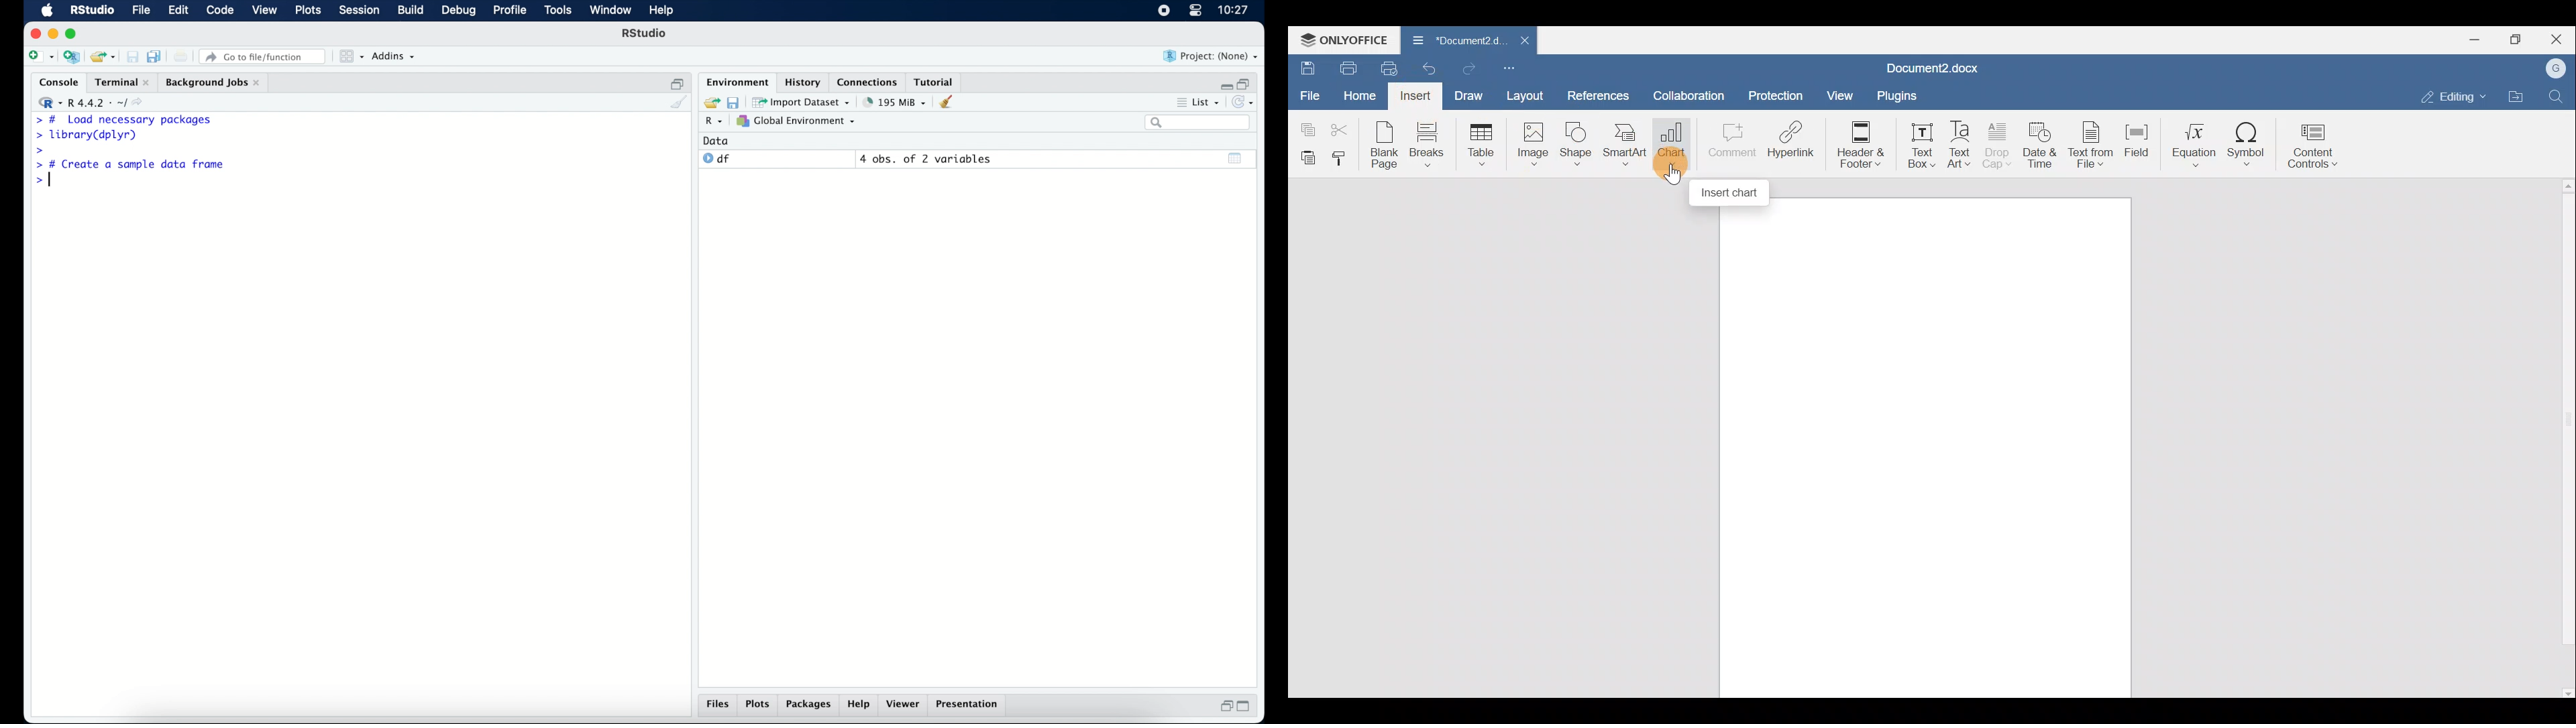 The image size is (2576, 728). Describe the element at coordinates (802, 81) in the screenshot. I see `history` at that location.